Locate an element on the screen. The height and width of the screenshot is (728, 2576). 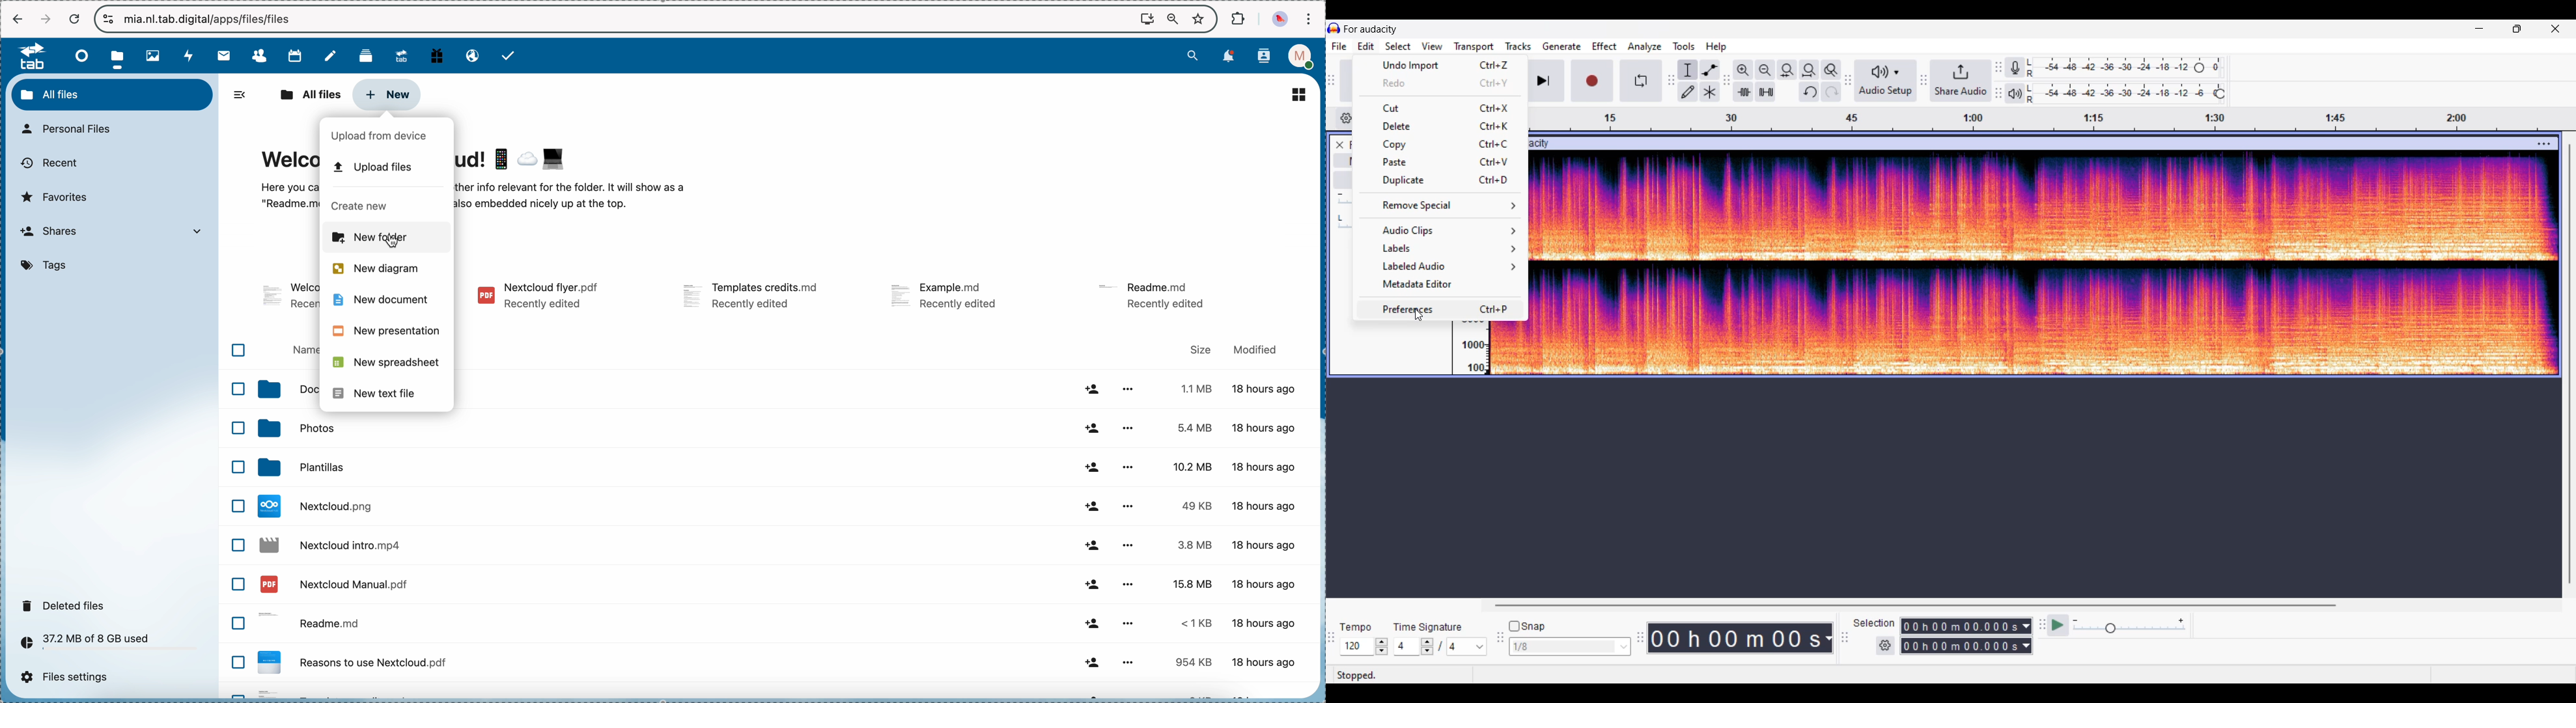
Envelop tool is located at coordinates (1710, 70).